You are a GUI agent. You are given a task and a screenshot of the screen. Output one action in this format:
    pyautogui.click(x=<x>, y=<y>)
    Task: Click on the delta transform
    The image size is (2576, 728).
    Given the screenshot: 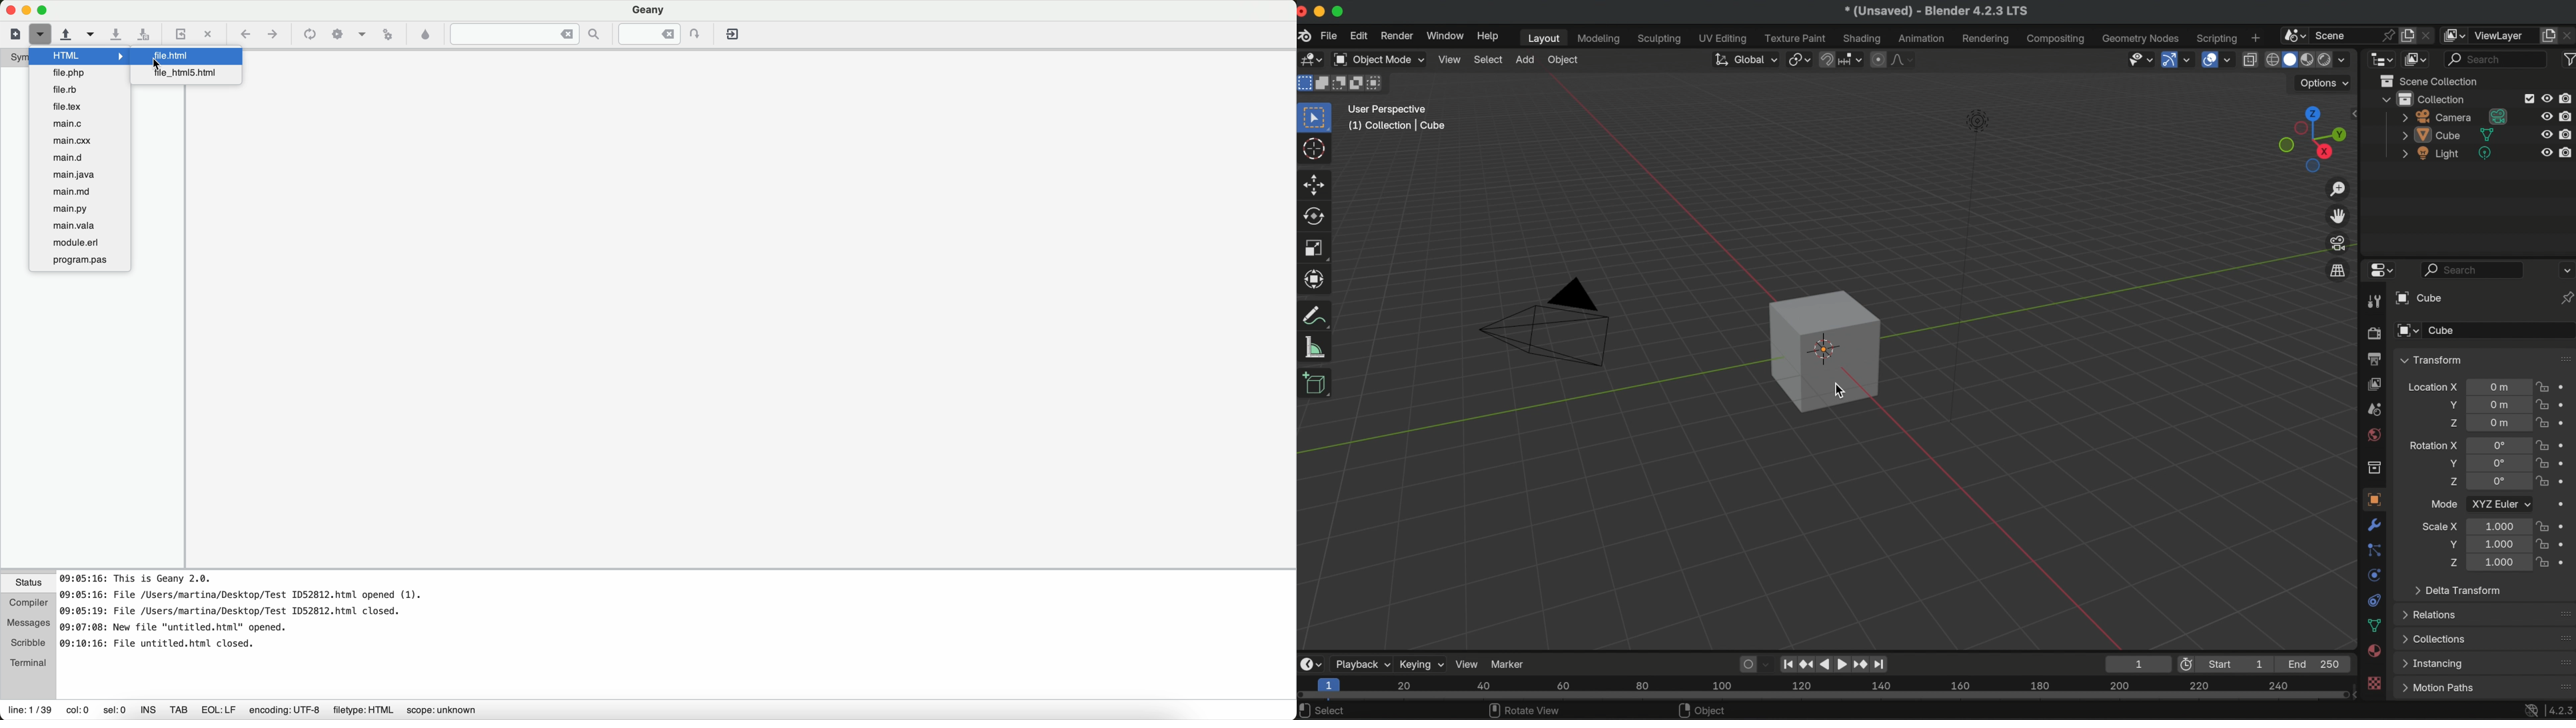 What is the action you would take?
    pyautogui.click(x=2457, y=589)
    